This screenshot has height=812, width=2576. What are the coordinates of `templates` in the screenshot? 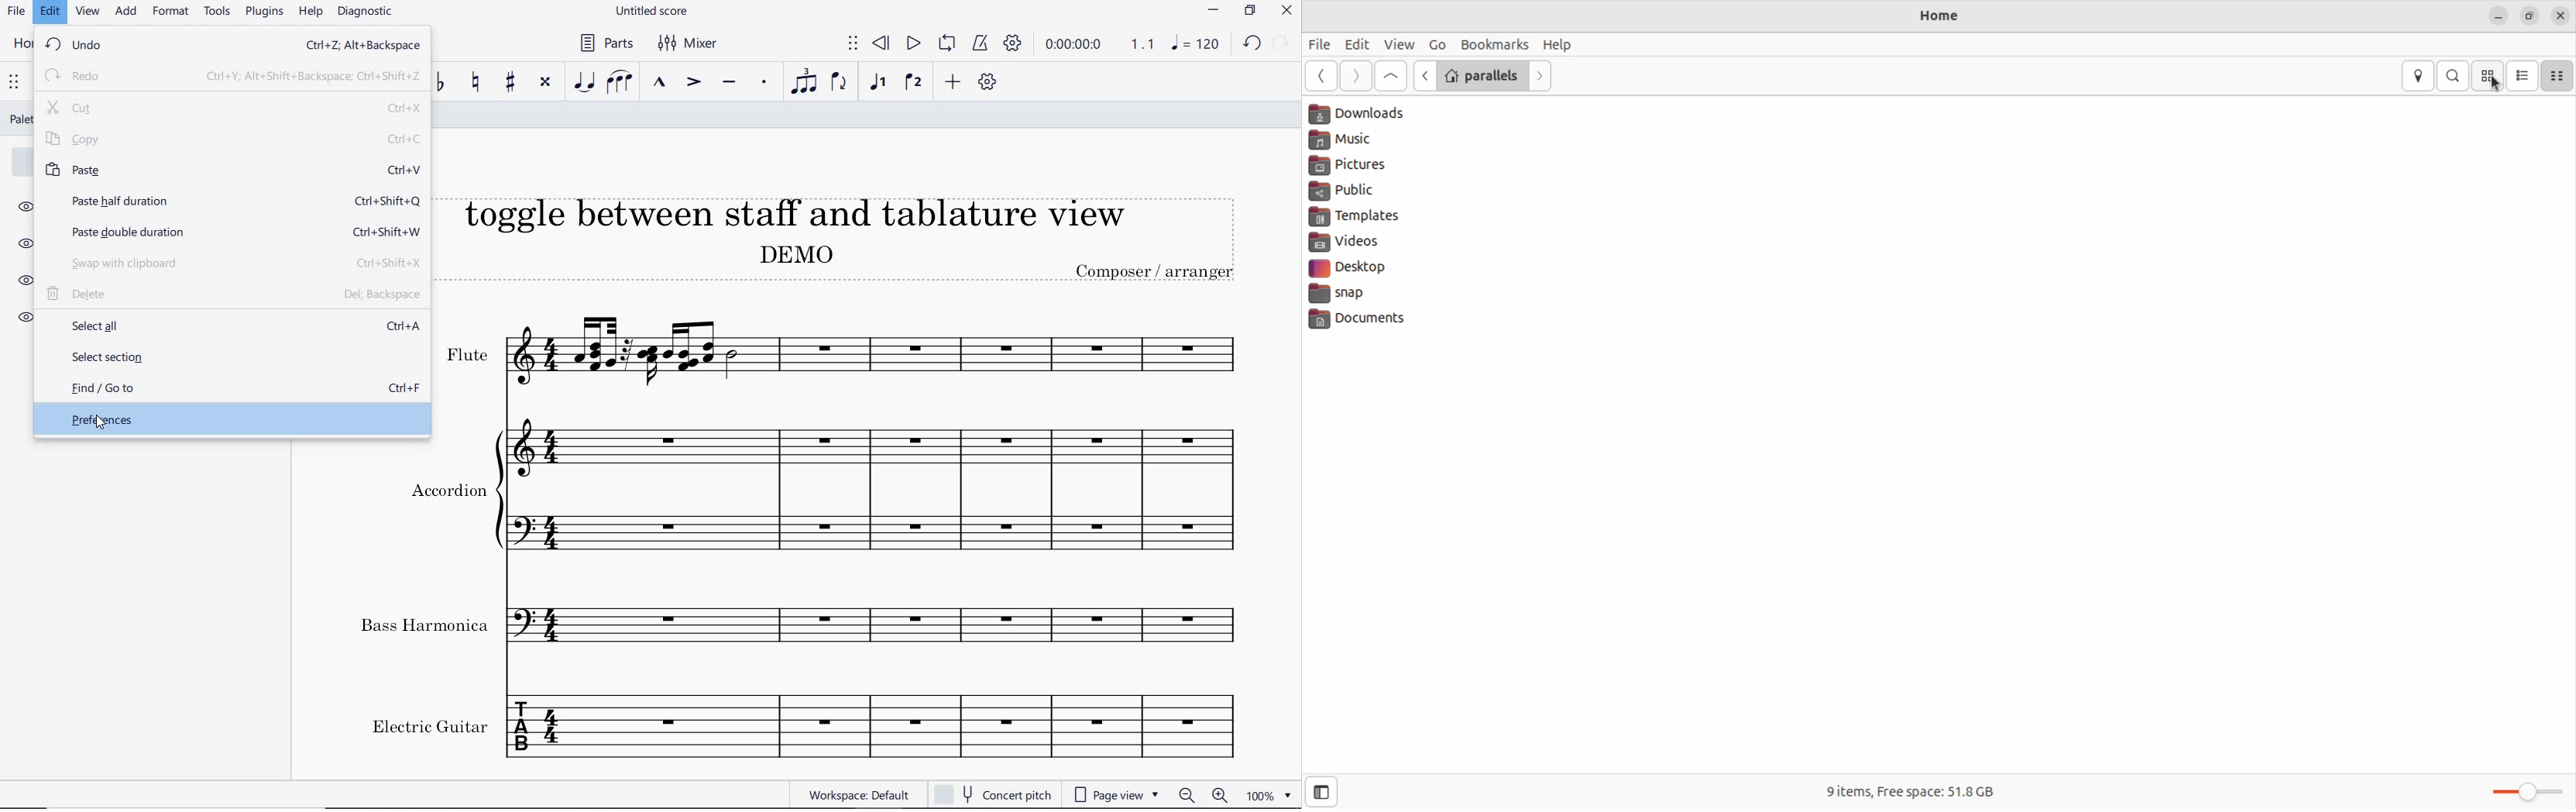 It's located at (1360, 218).